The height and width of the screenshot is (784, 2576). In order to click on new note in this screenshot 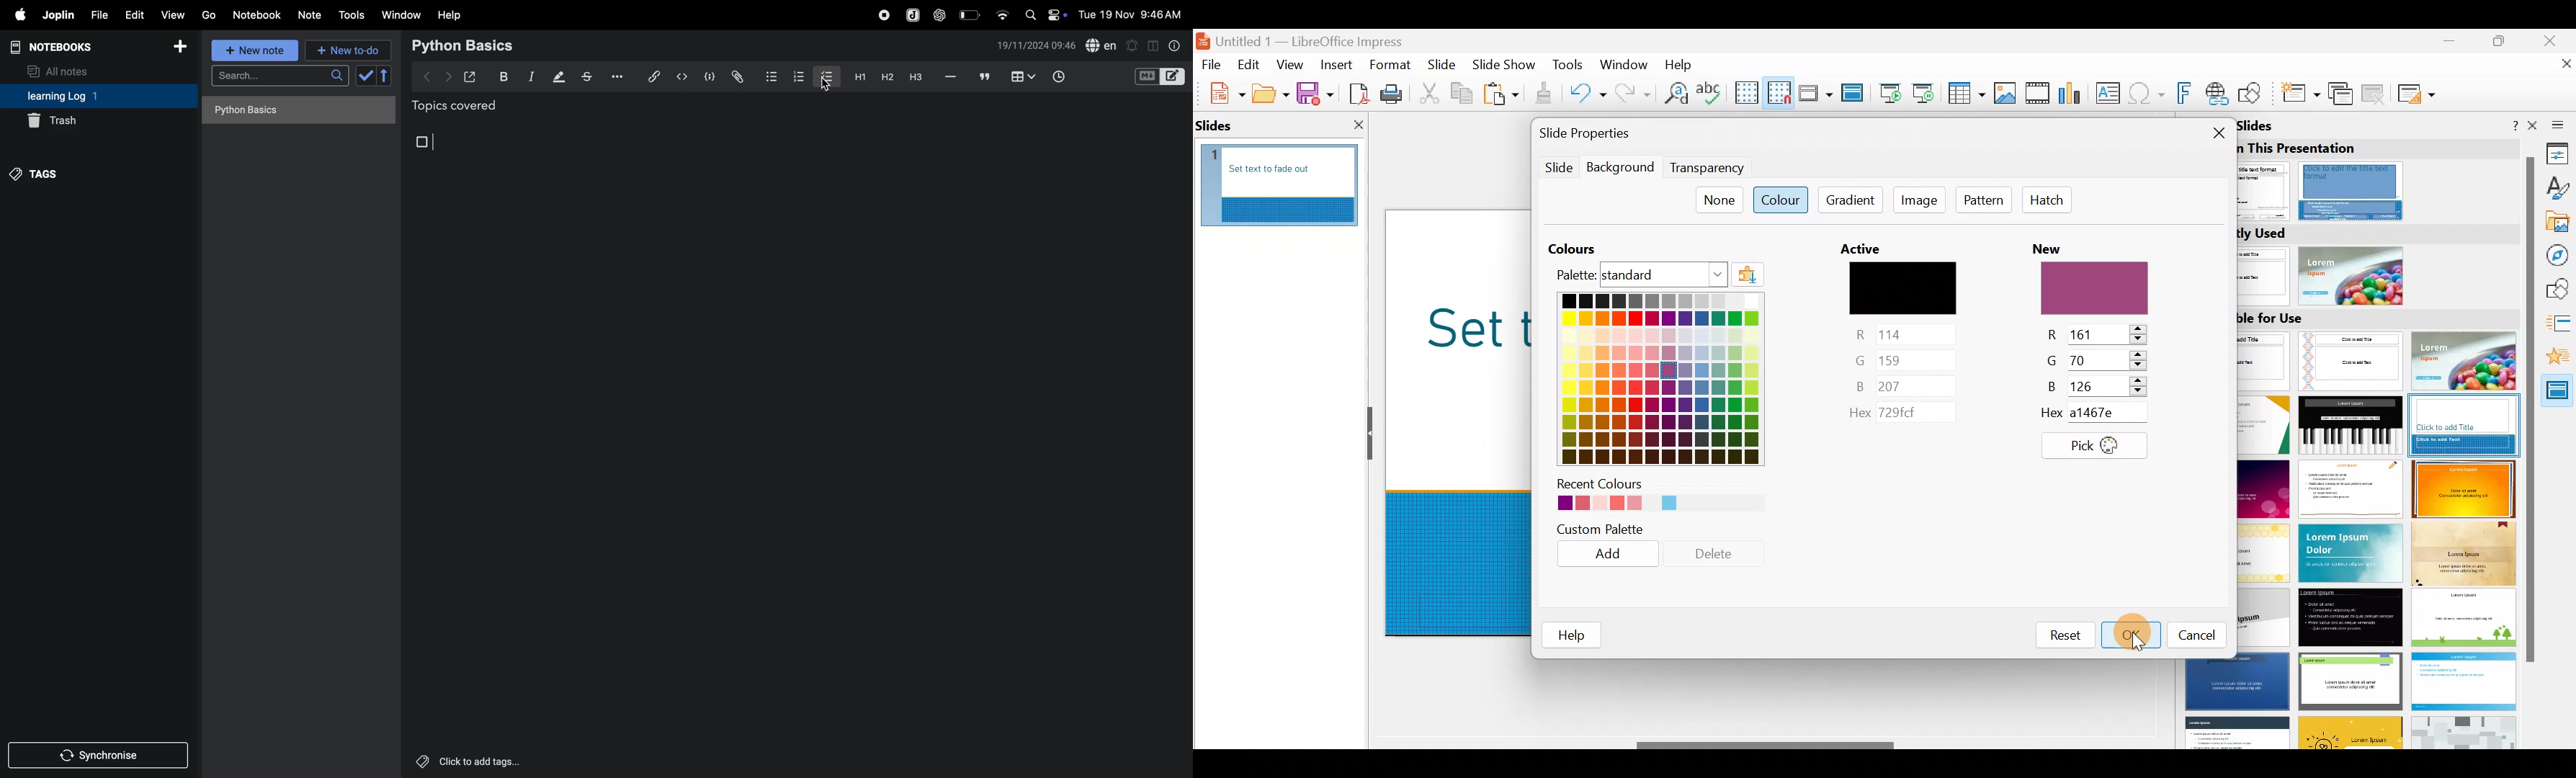, I will do `click(252, 50)`.